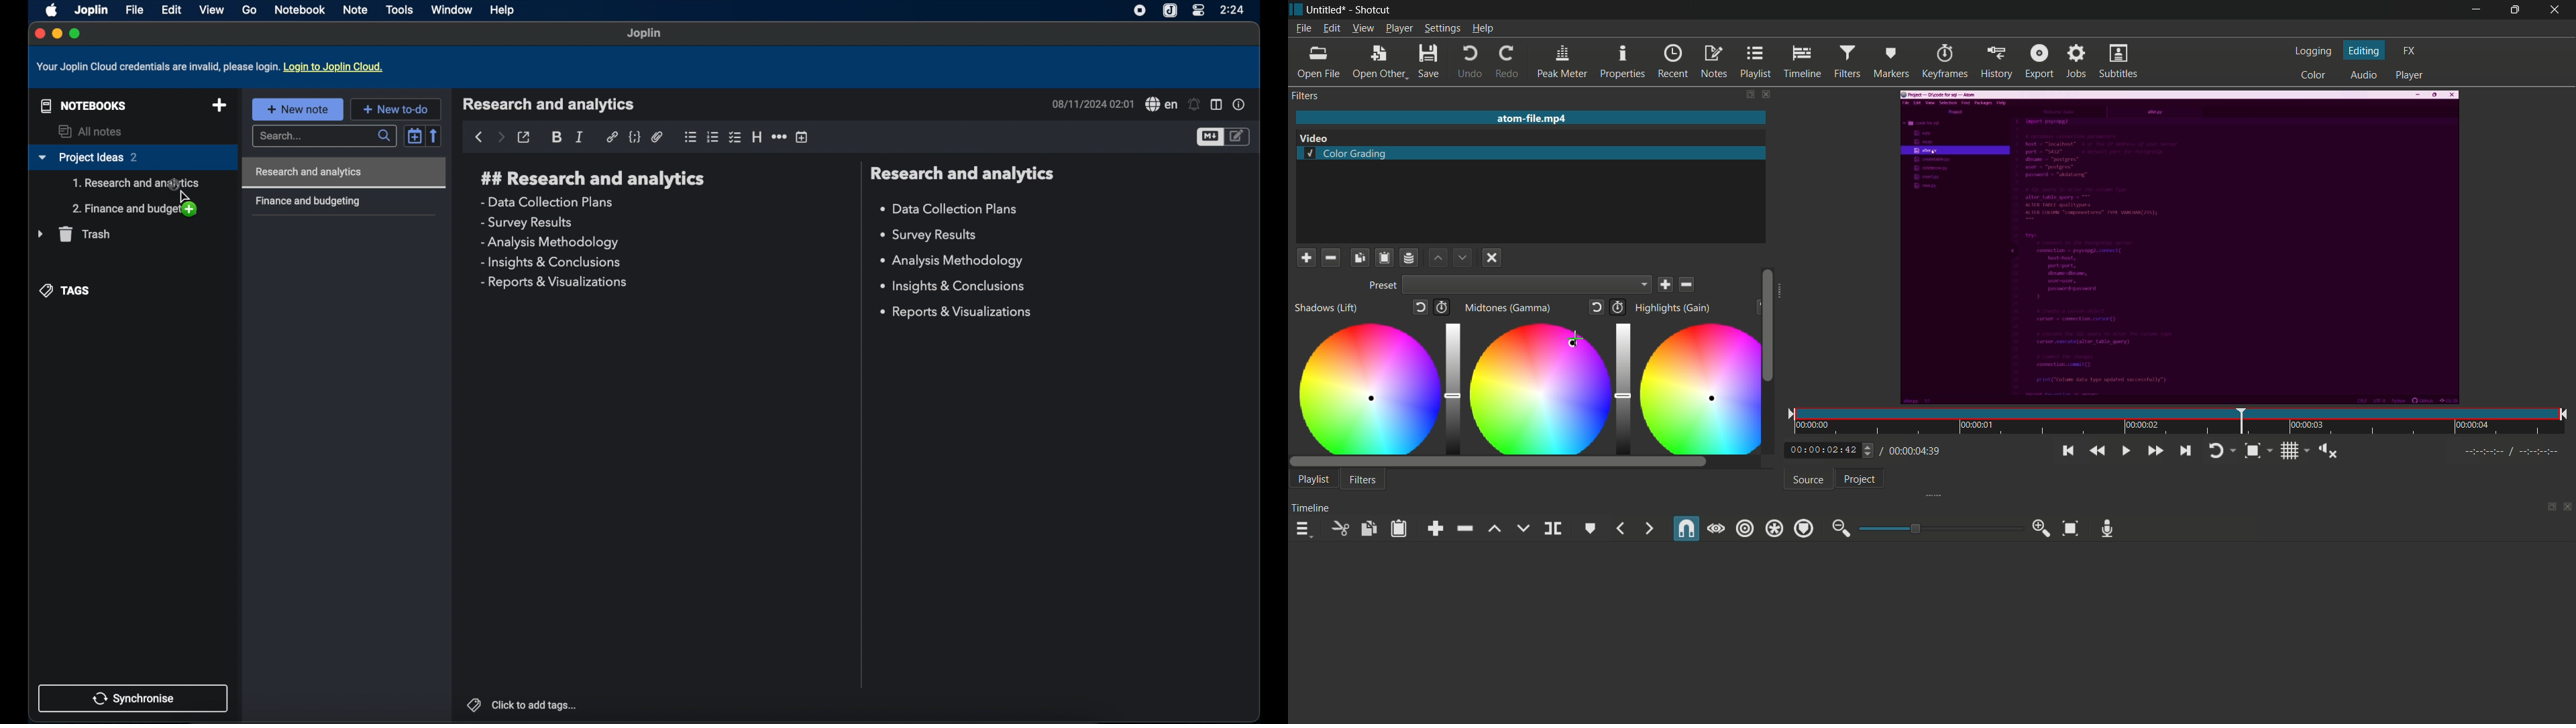  What do you see at coordinates (1617, 307) in the screenshot?
I see `use keyframe for this parameter` at bounding box center [1617, 307].